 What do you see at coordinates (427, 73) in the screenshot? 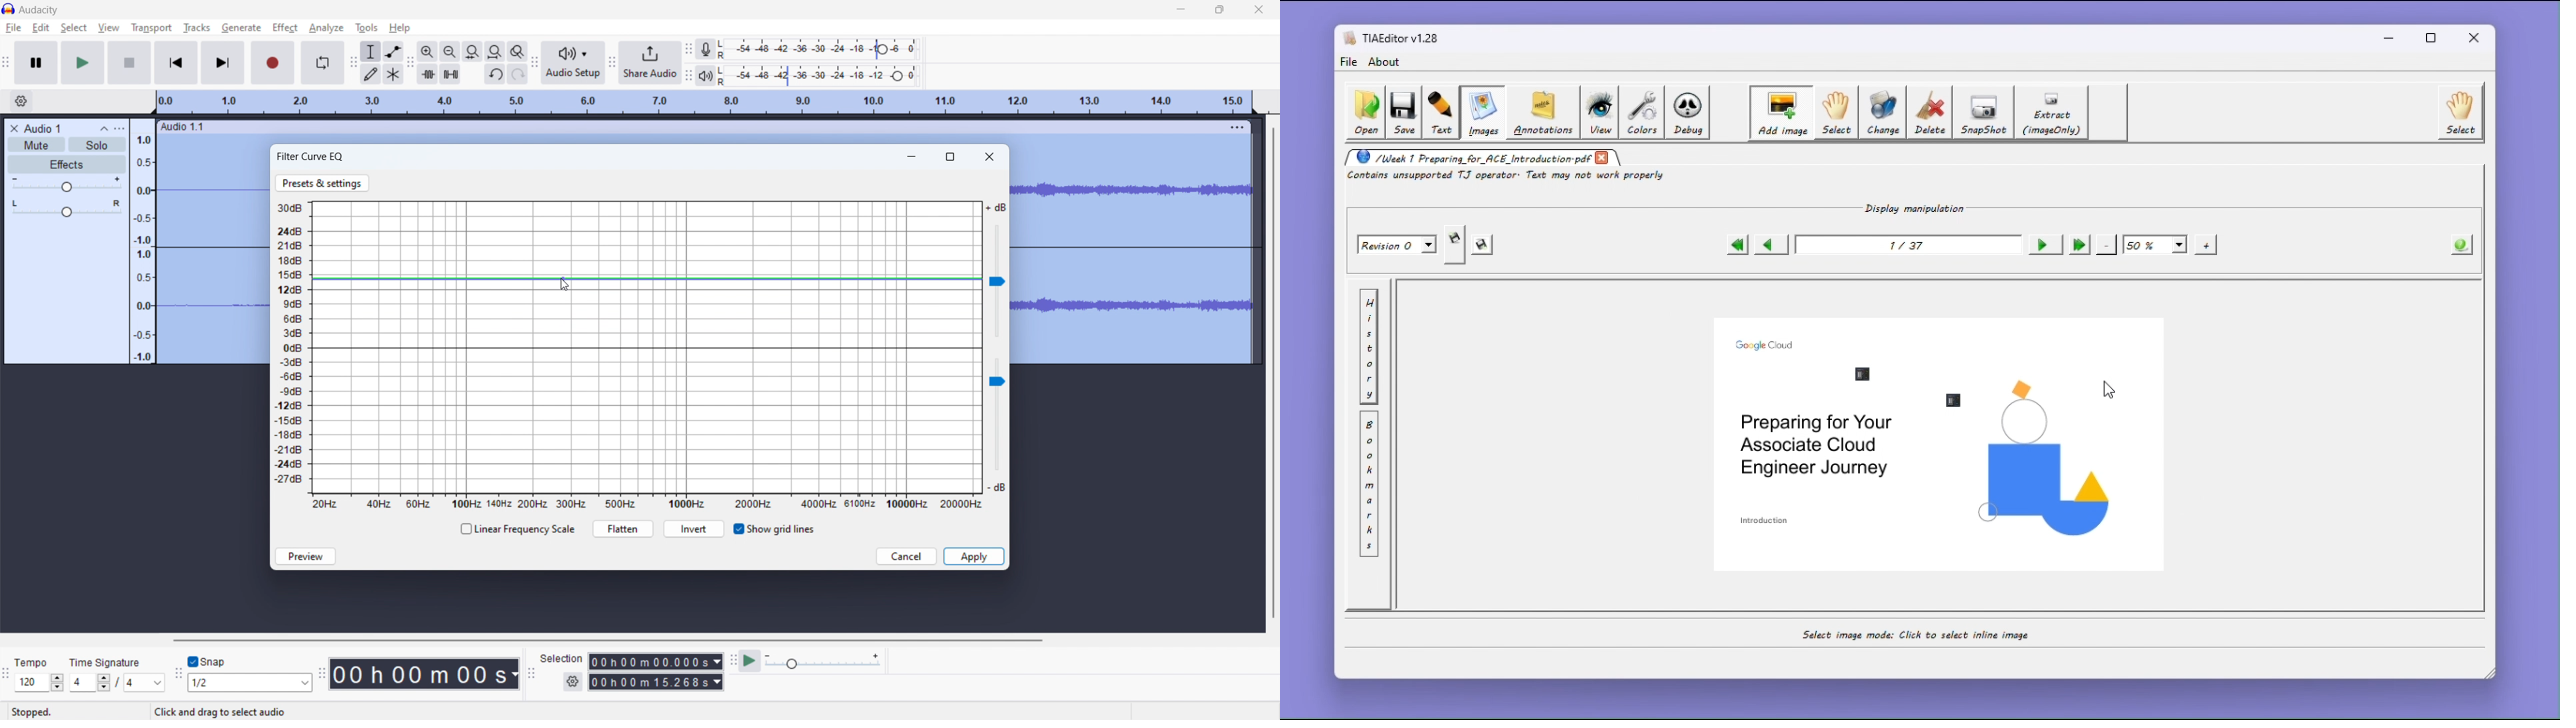
I see `trim audio outside selection` at bounding box center [427, 73].